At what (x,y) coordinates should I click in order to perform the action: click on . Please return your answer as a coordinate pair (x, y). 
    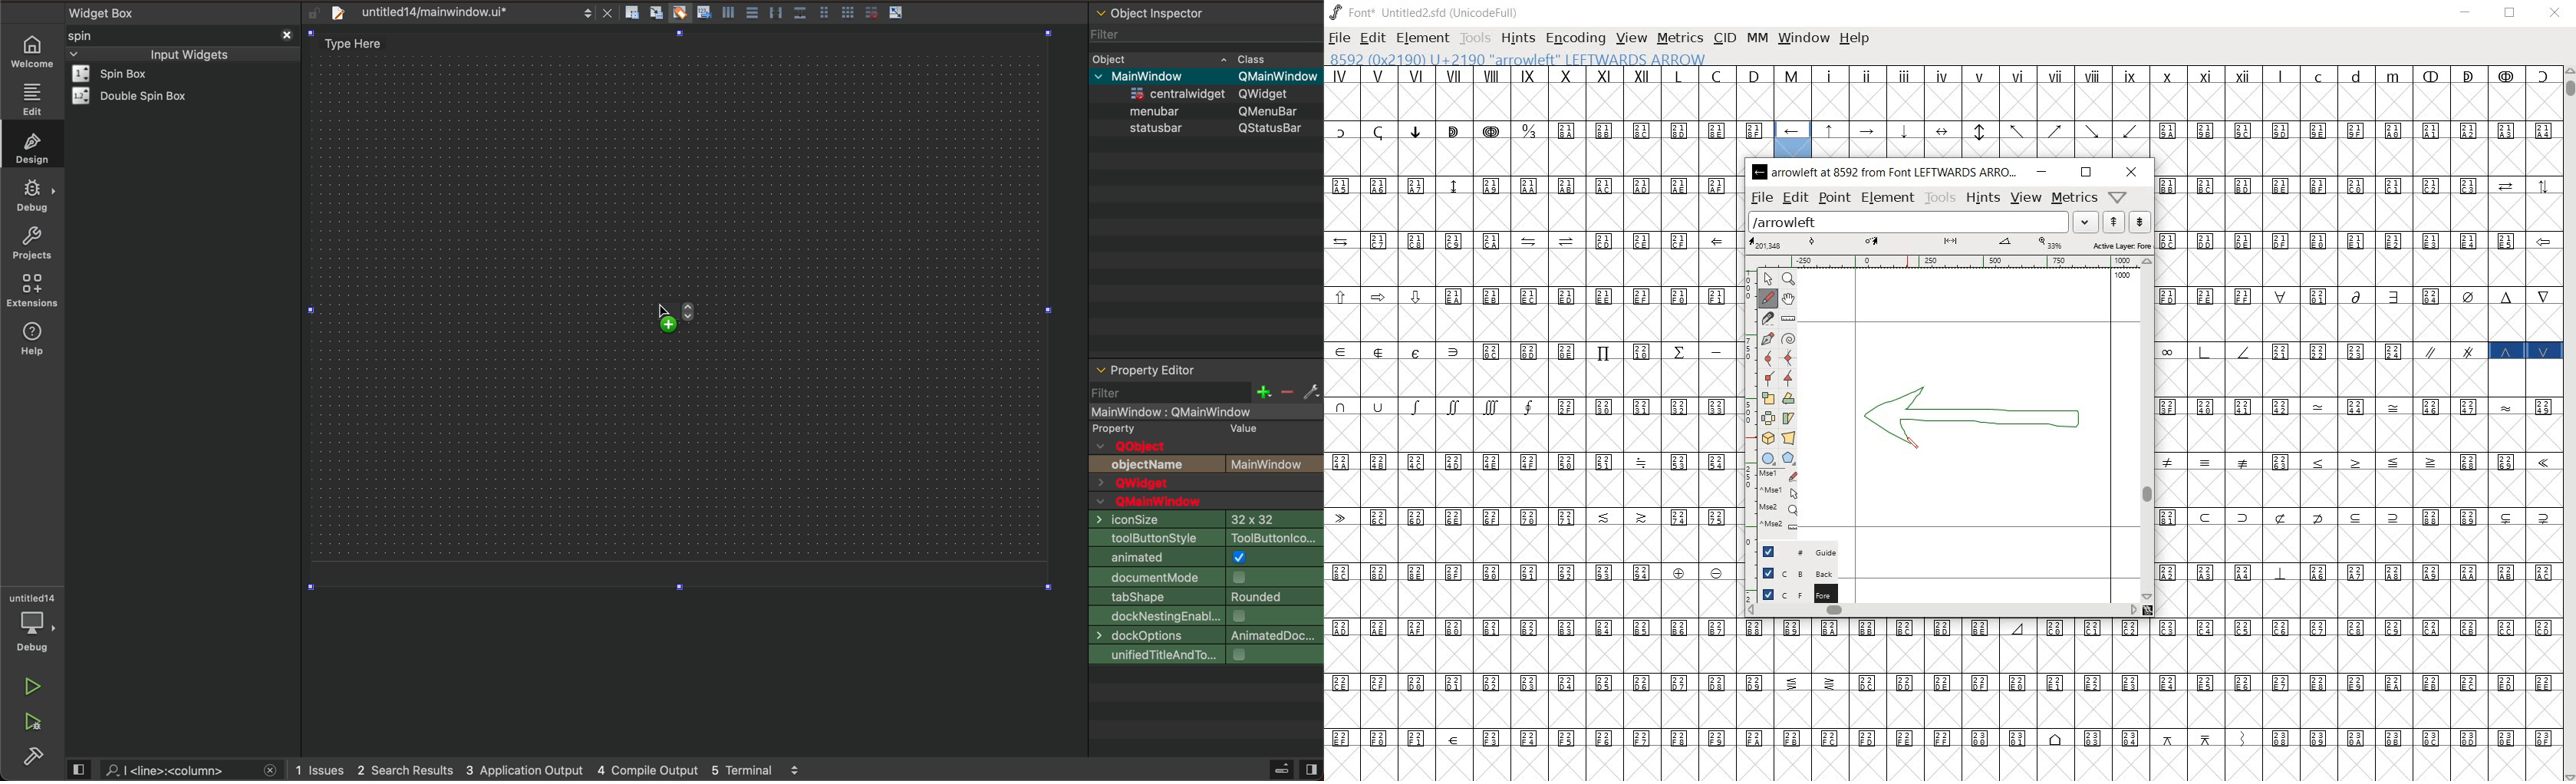
    Looking at the image, I should click on (1272, 127).